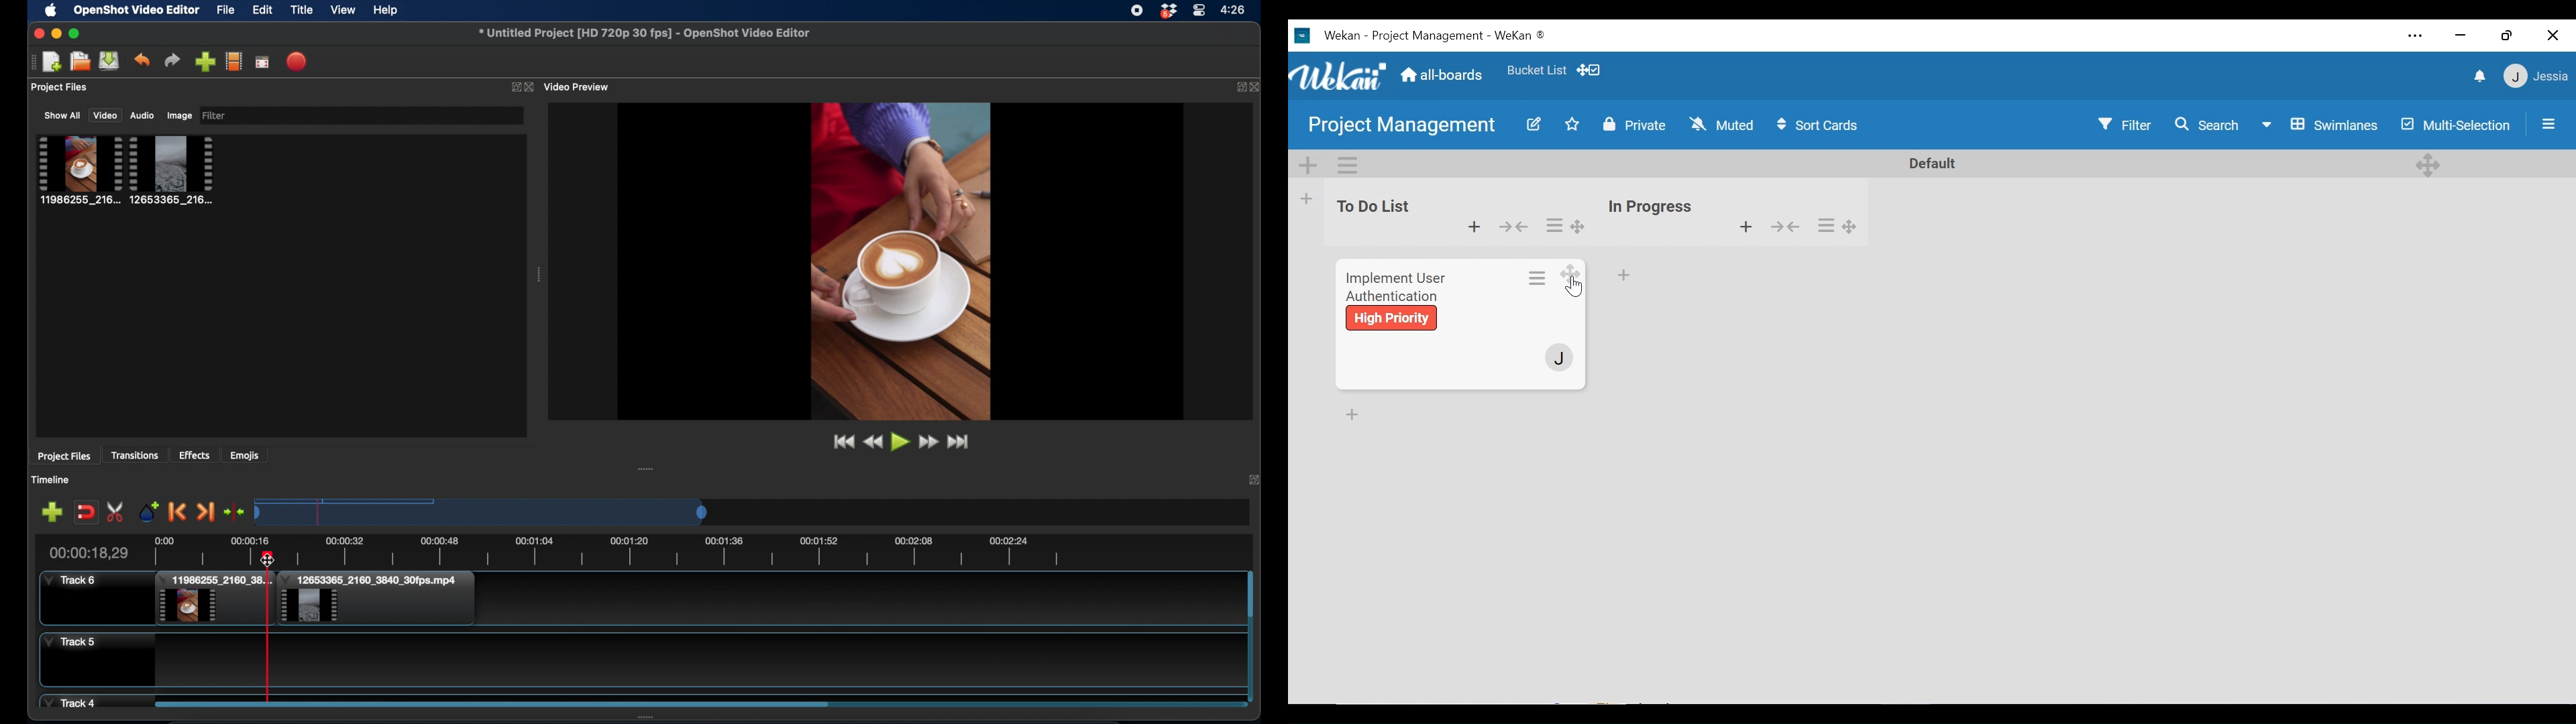 This screenshot has width=2576, height=728. What do you see at coordinates (2477, 78) in the screenshot?
I see `notifications` at bounding box center [2477, 78].